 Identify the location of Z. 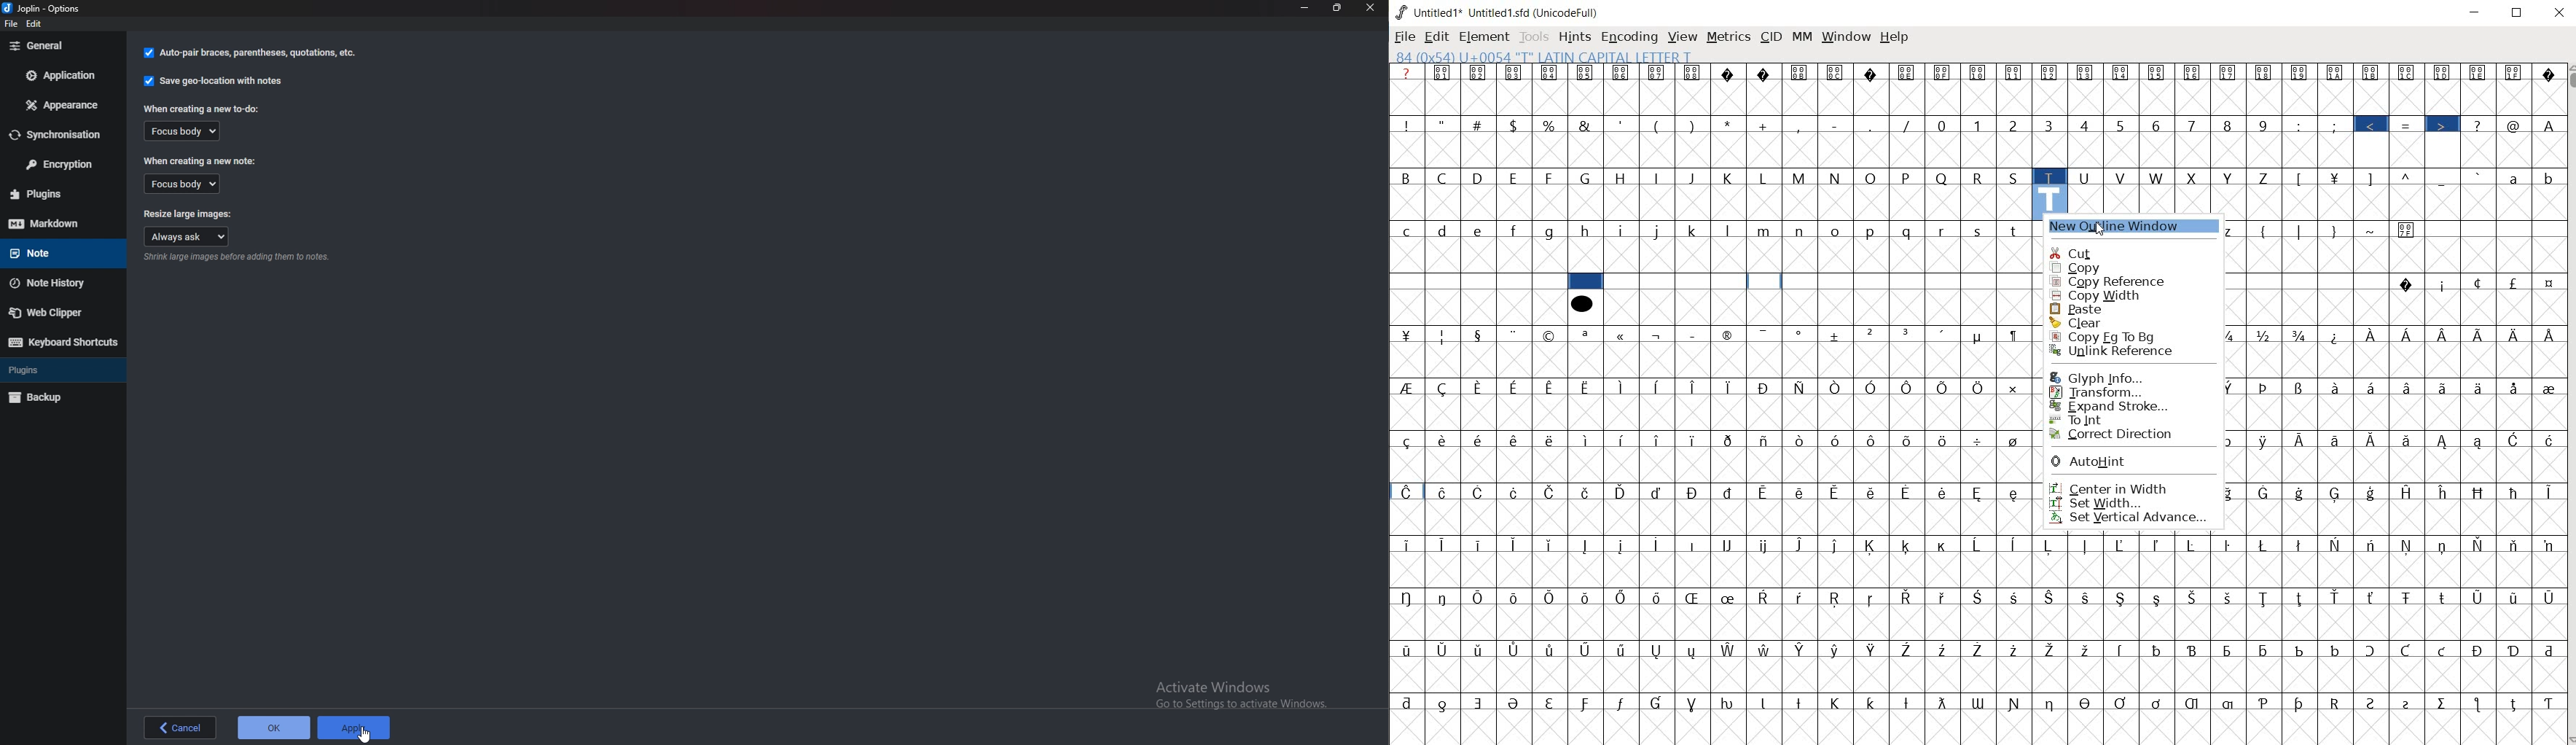
(2266, 176).